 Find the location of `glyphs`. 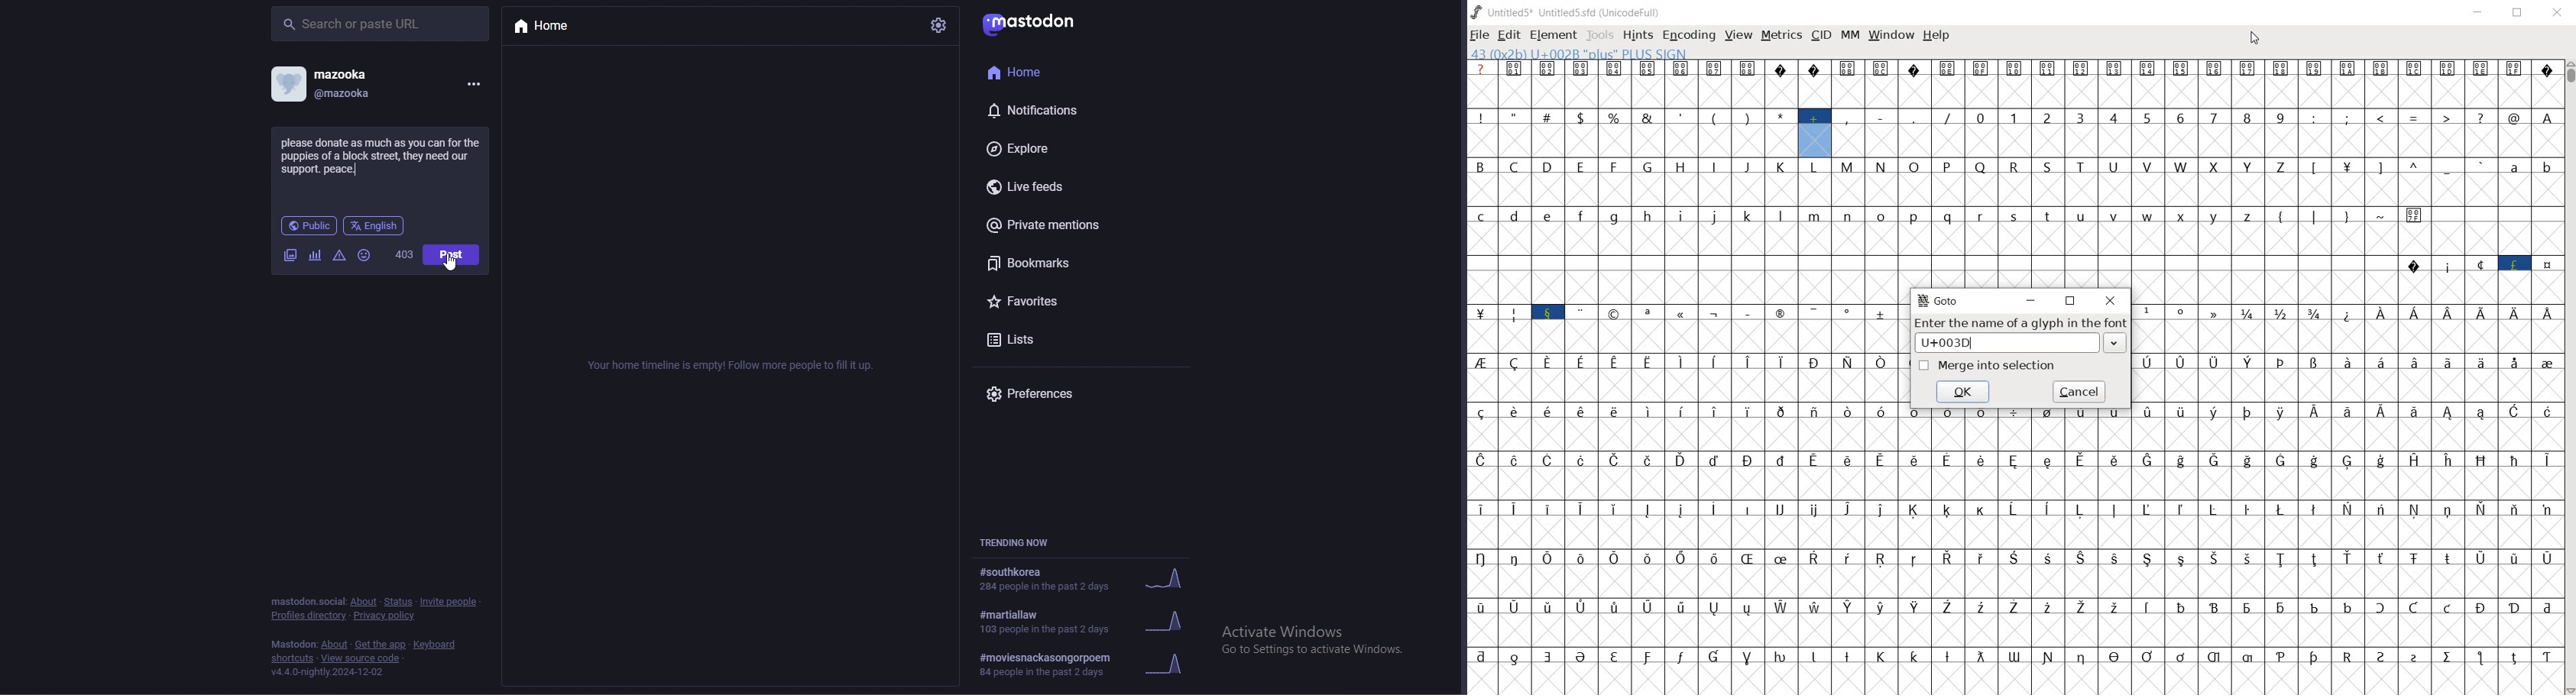

glyphs is located at coordinates (1685, 371).